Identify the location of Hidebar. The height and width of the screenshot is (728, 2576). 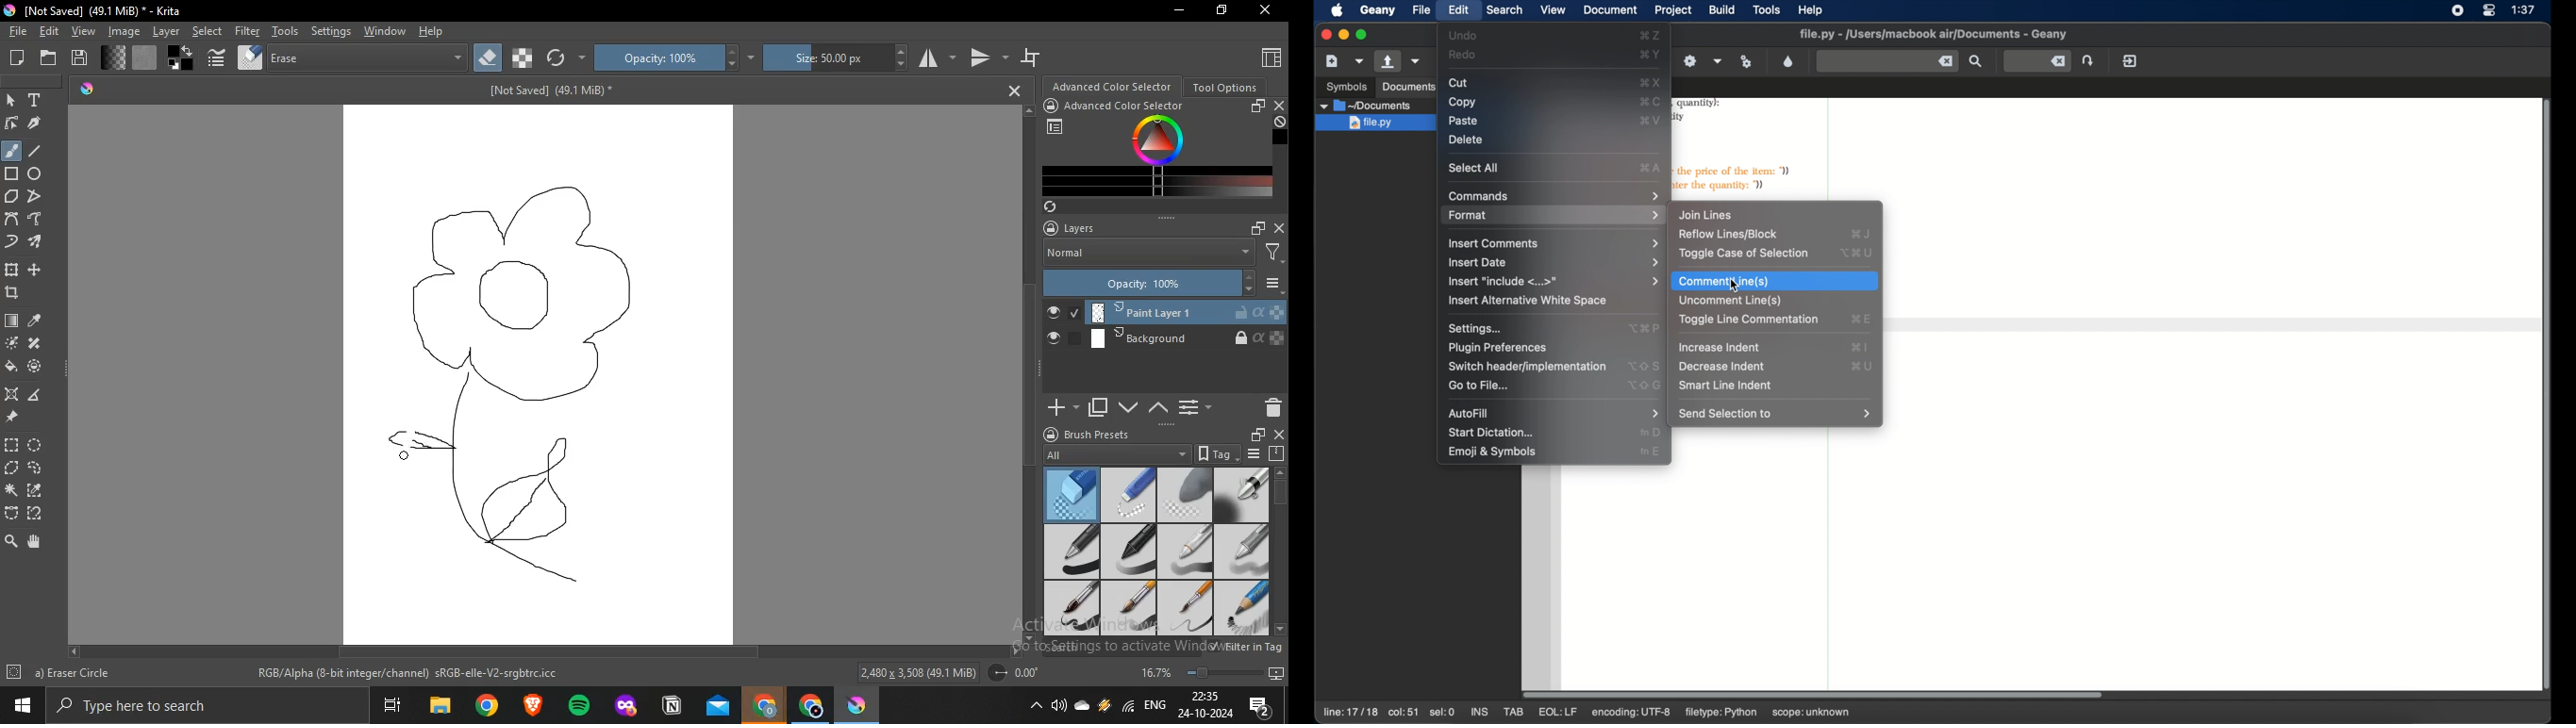
(1034, 705).